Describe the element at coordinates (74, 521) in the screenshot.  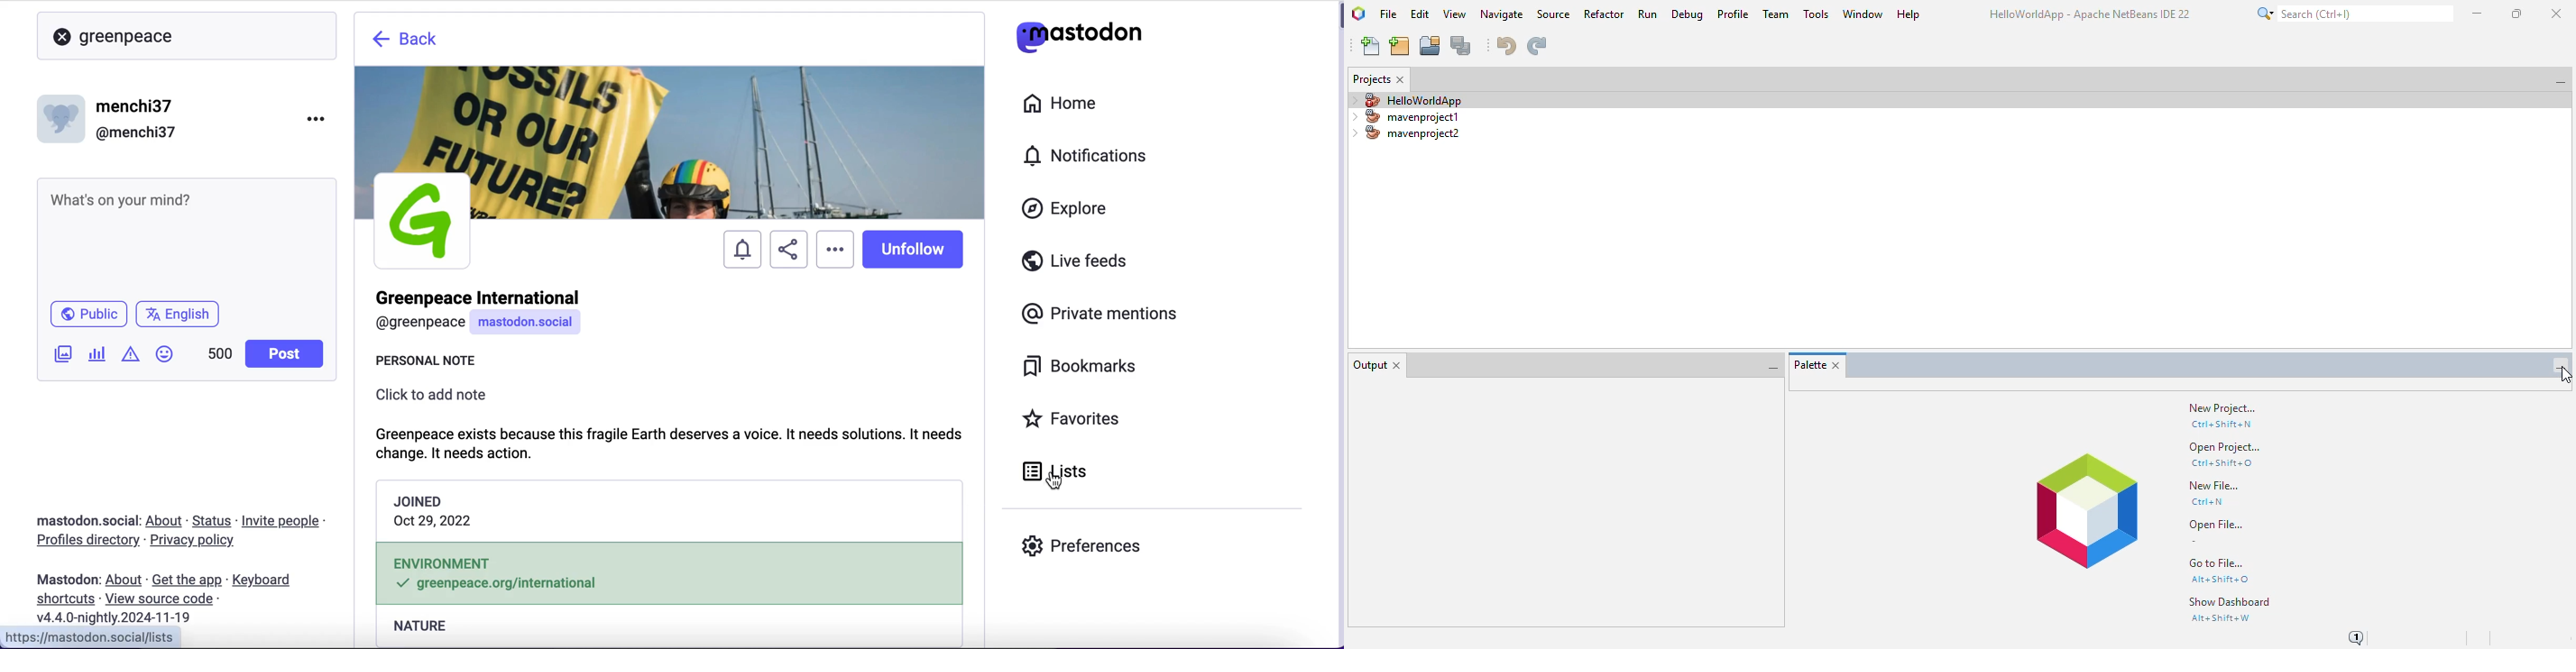
I see `mastodon social` at that location.